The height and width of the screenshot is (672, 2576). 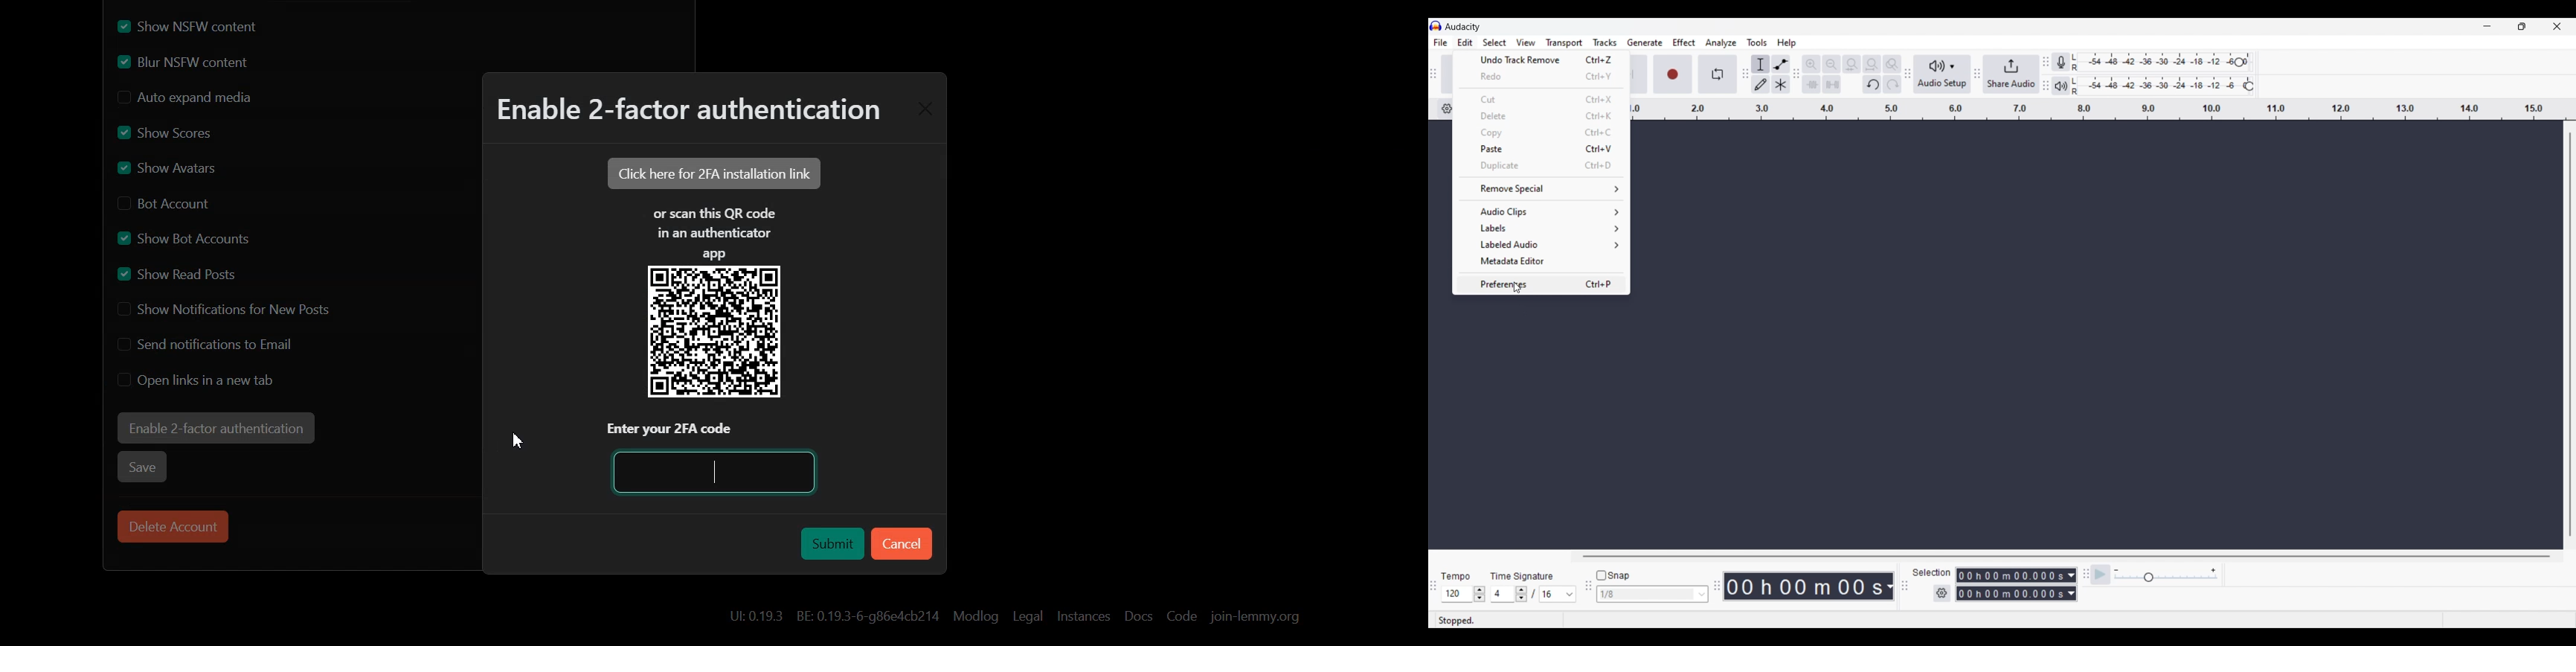 I want to click on Selection, so click(x=1930, y=572).